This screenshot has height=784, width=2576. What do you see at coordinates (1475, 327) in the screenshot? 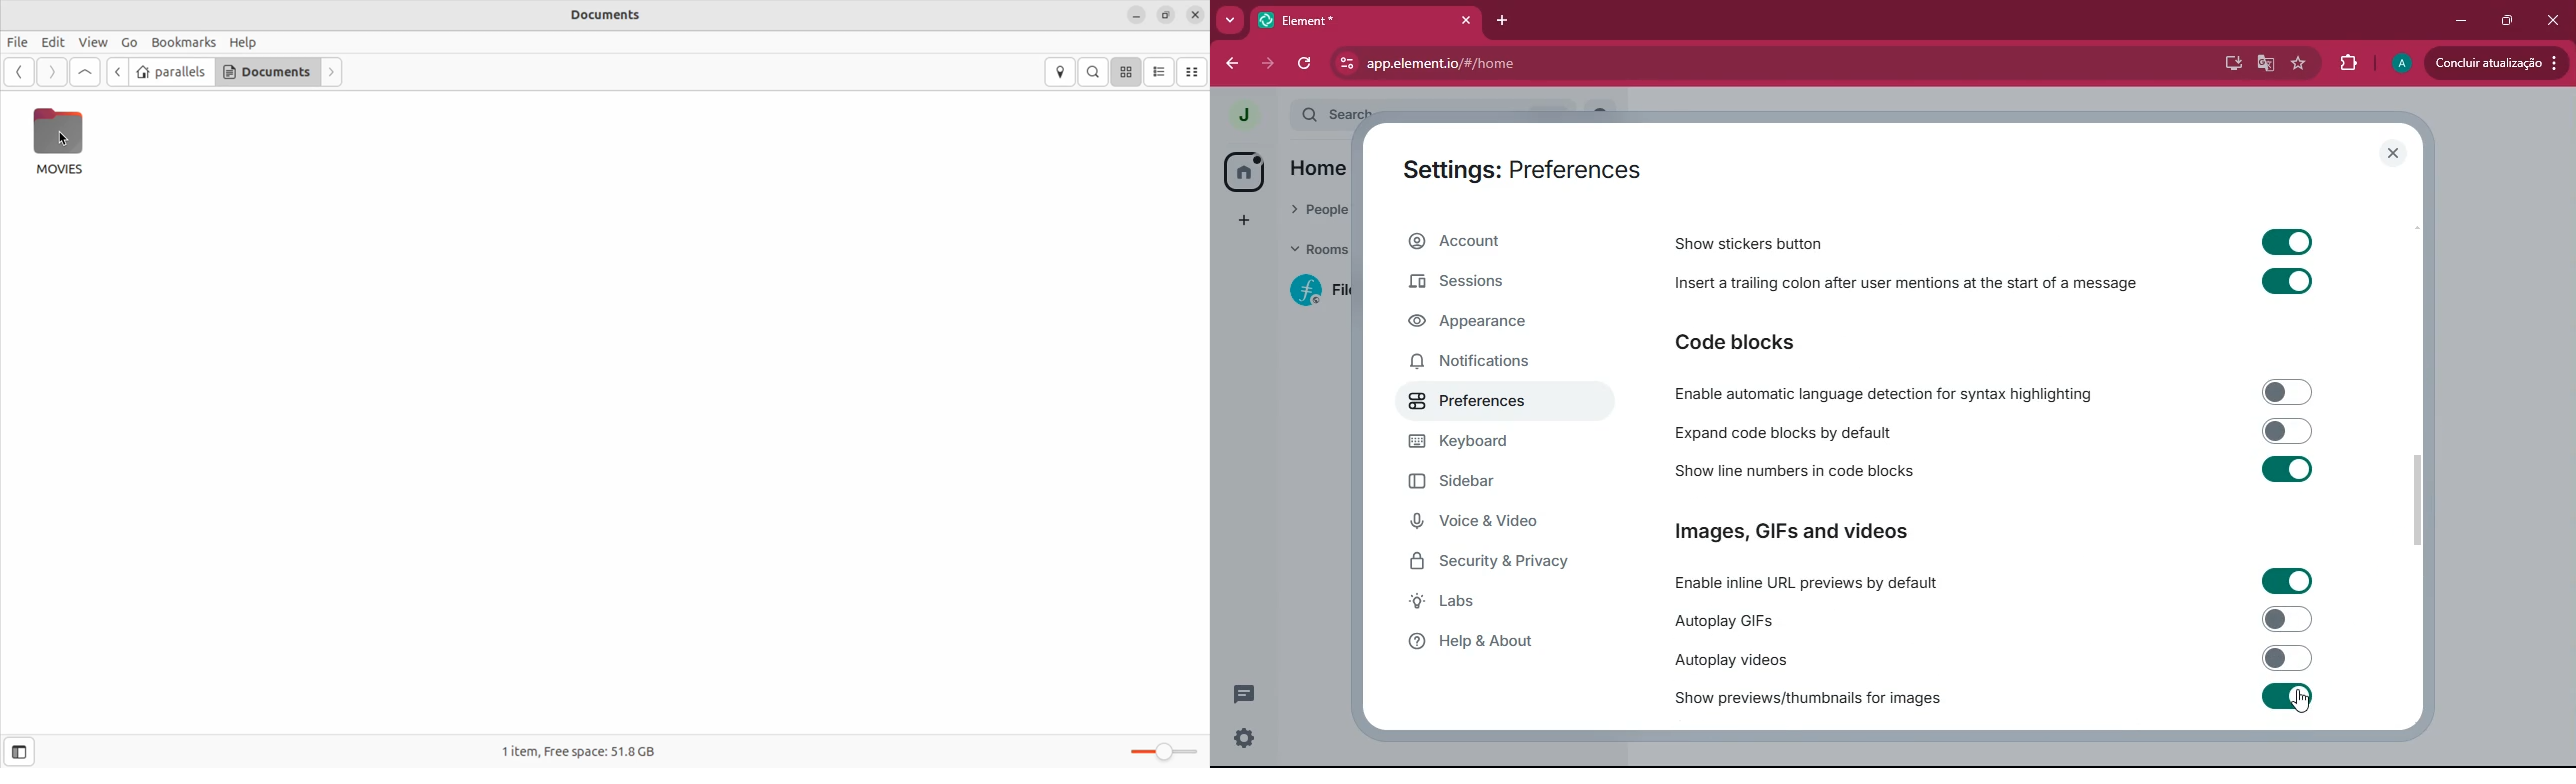
I see `Appearance` at bounding box center [1475, 327].